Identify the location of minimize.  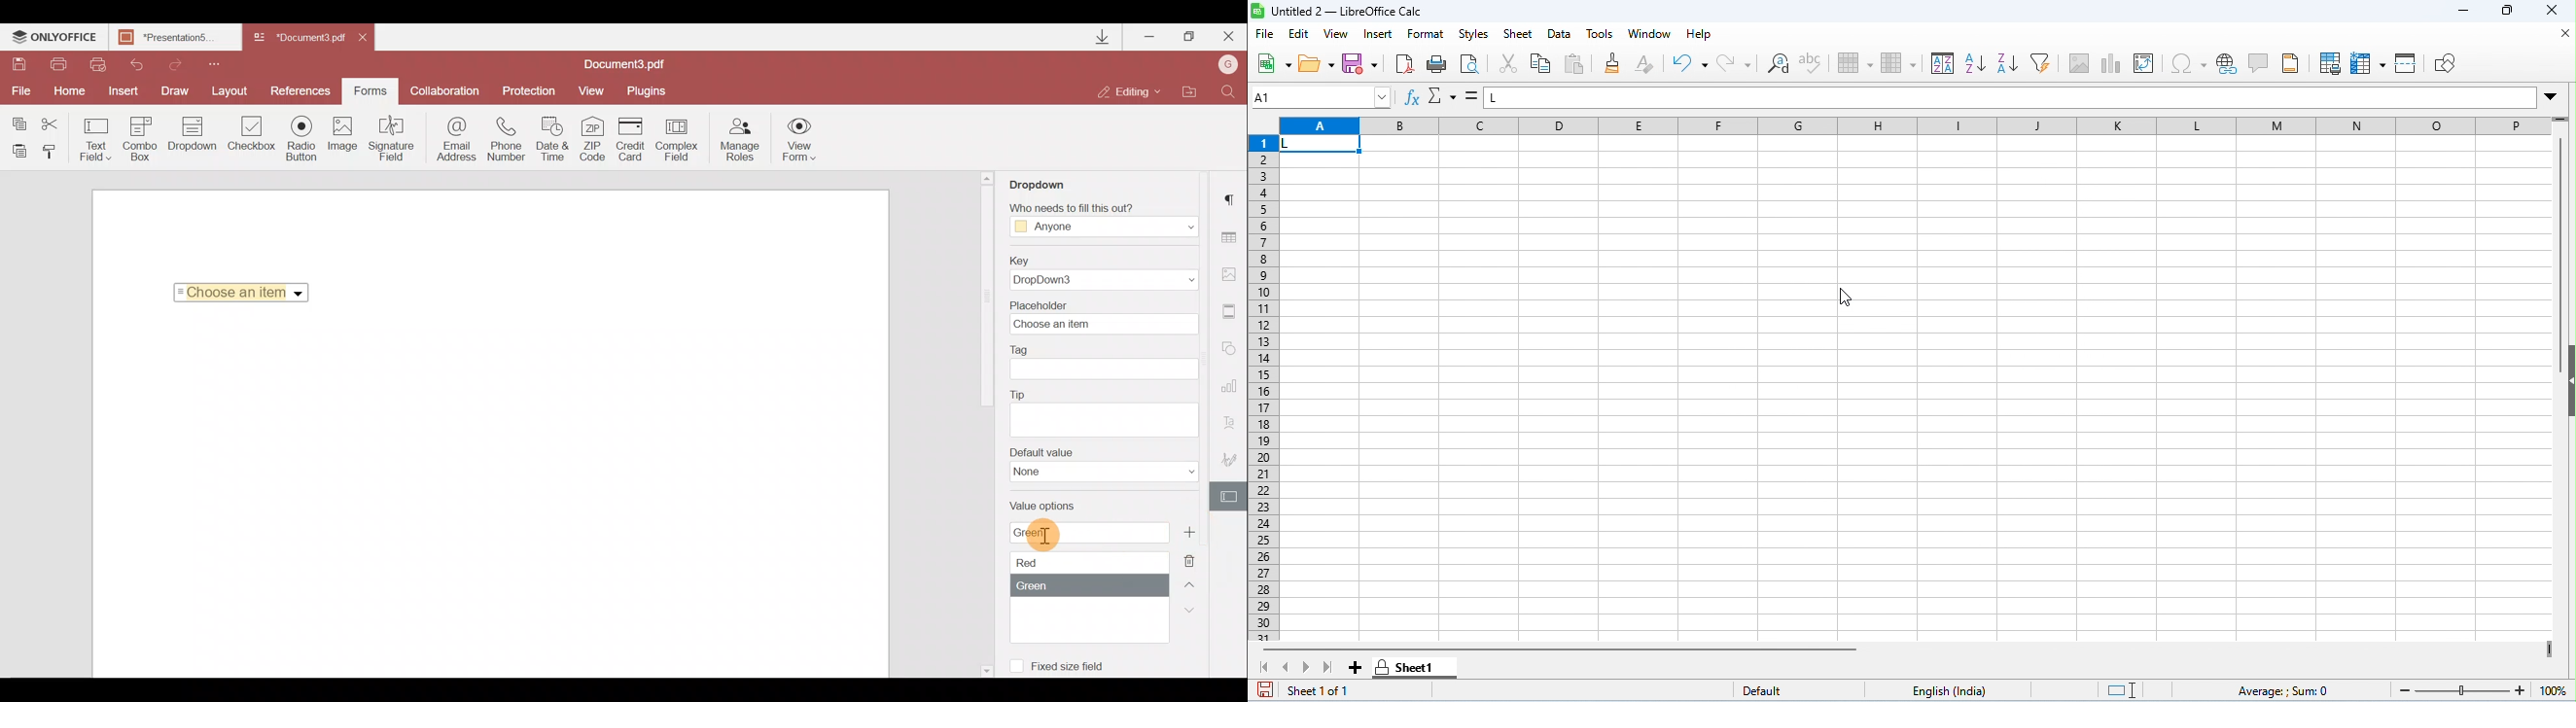
(2463, 12).